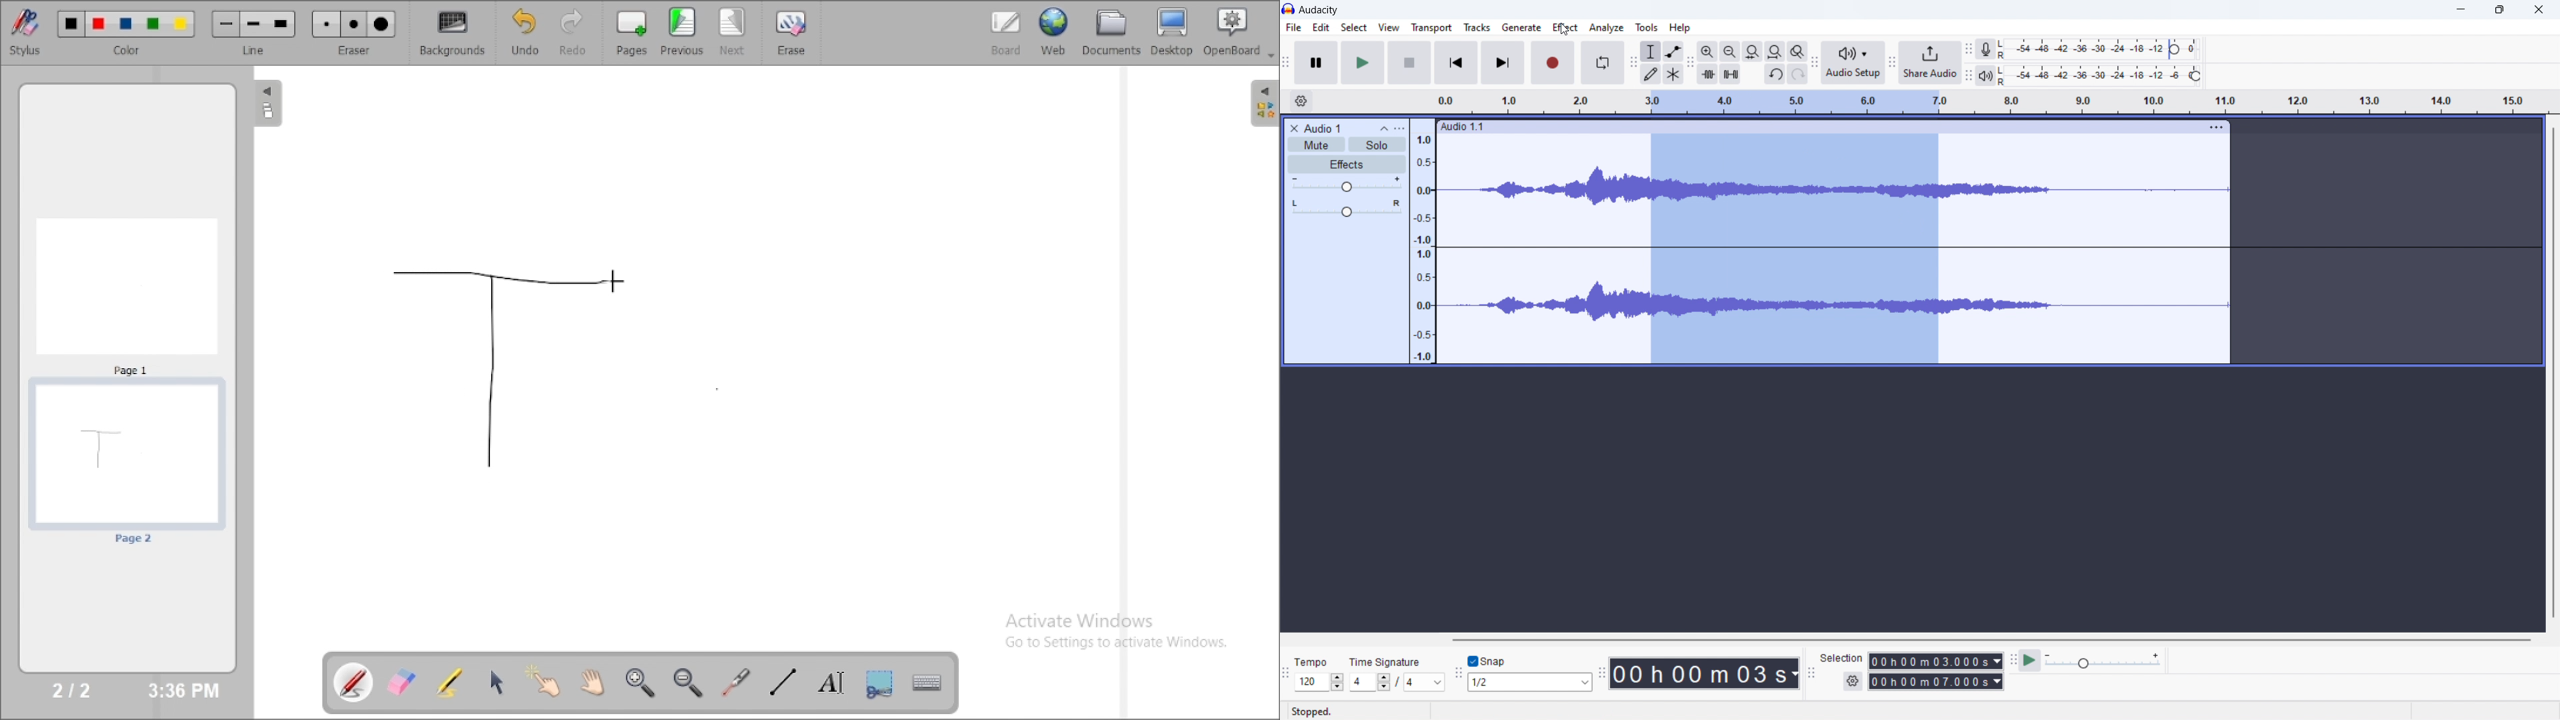  I want to click on 00 h 00 m 03.000s, so click(1935, 661).